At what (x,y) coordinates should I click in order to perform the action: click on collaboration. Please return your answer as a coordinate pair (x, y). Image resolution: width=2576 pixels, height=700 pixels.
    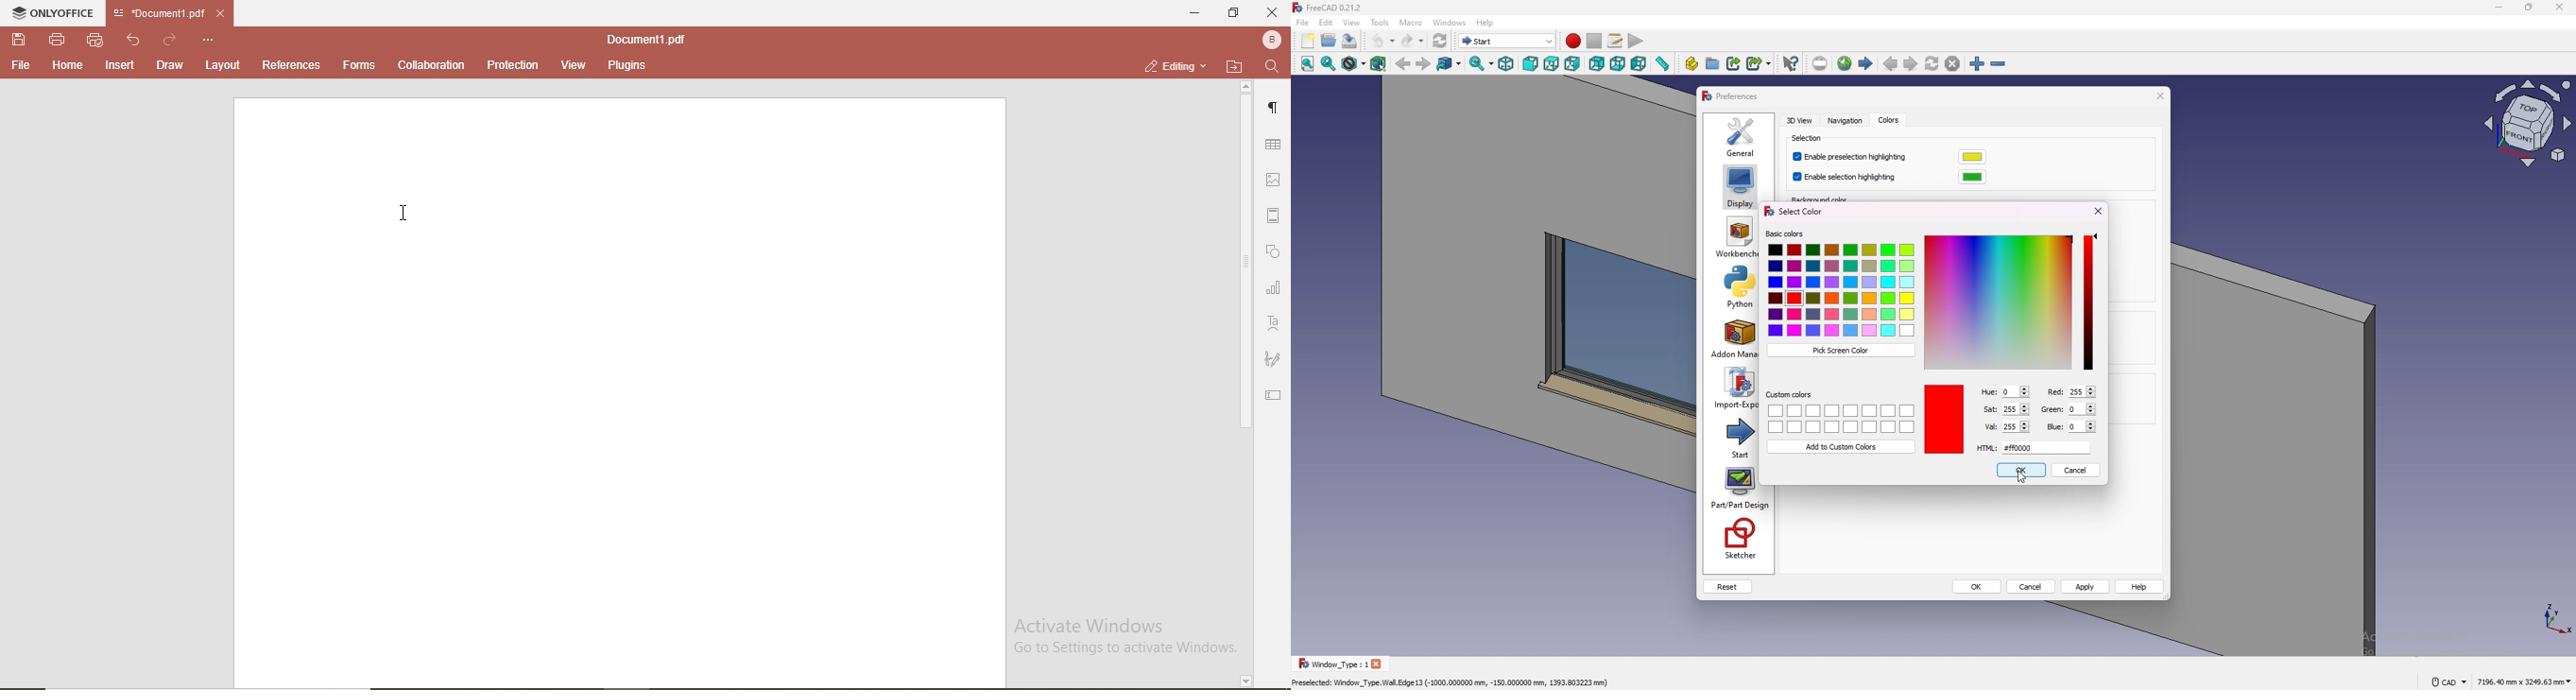
    Looking at the image, I should click on (431, 65).